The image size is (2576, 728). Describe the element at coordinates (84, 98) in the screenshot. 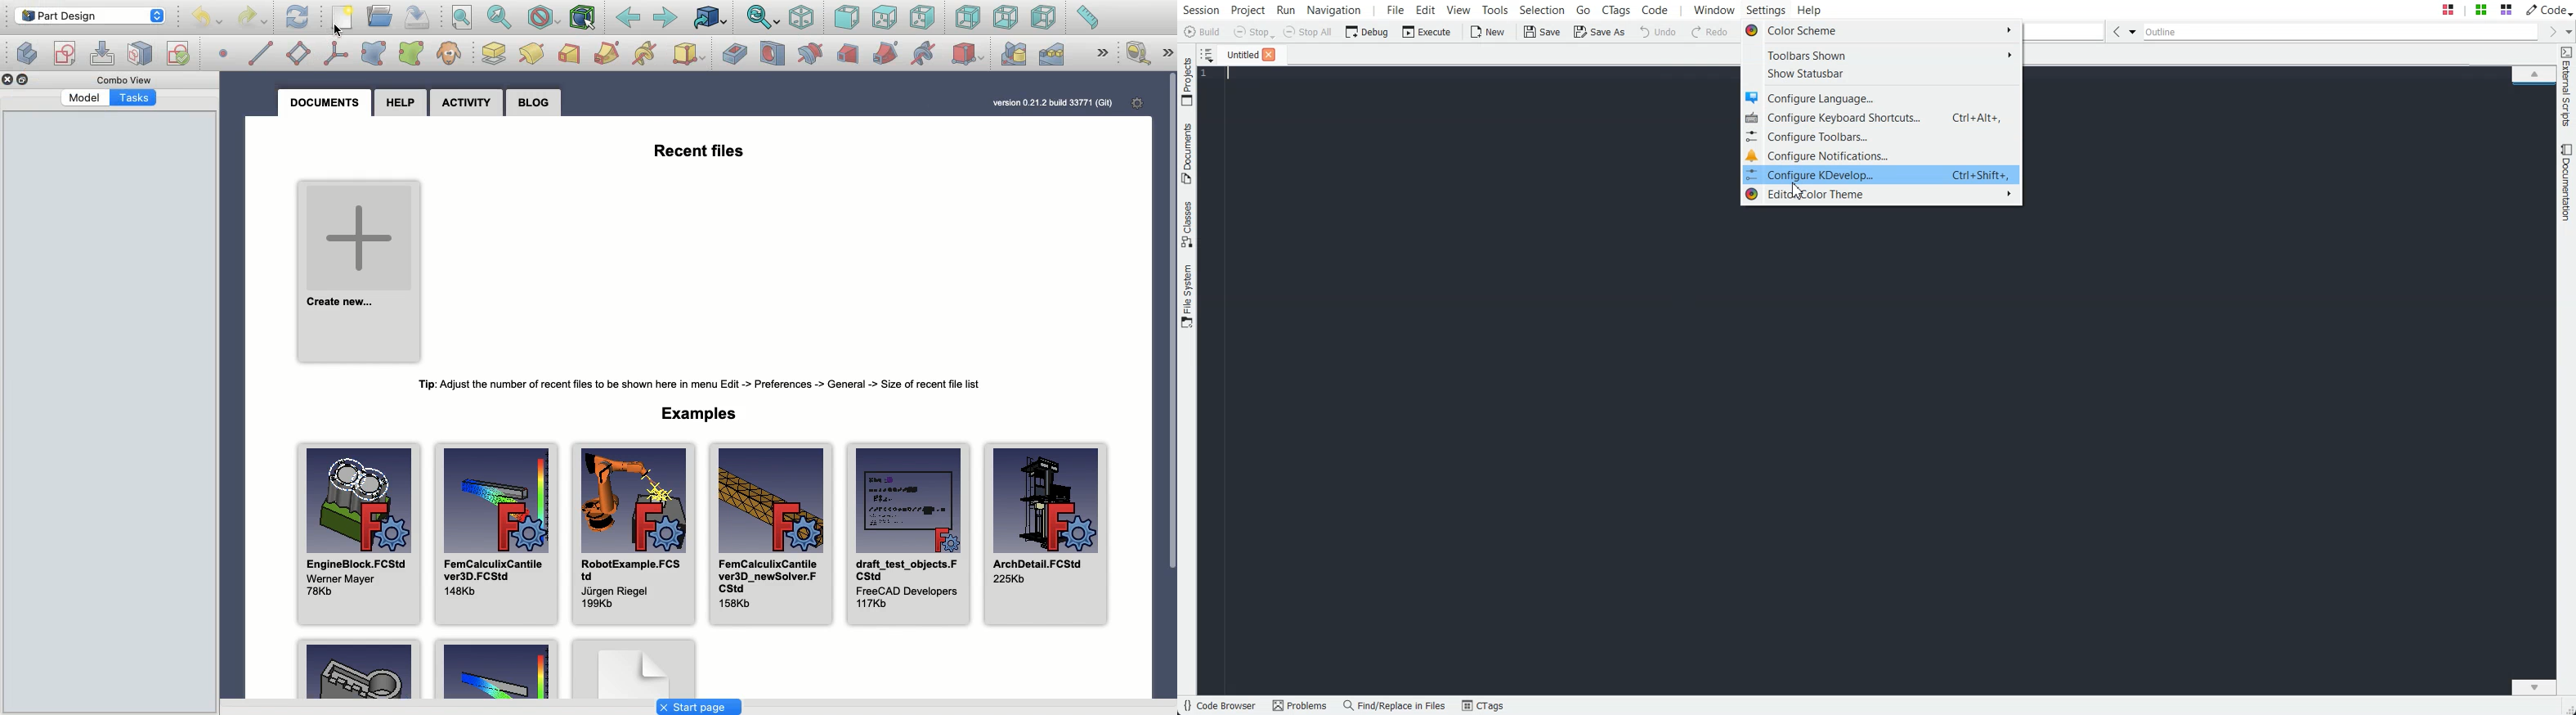

I see `Model` at that location.